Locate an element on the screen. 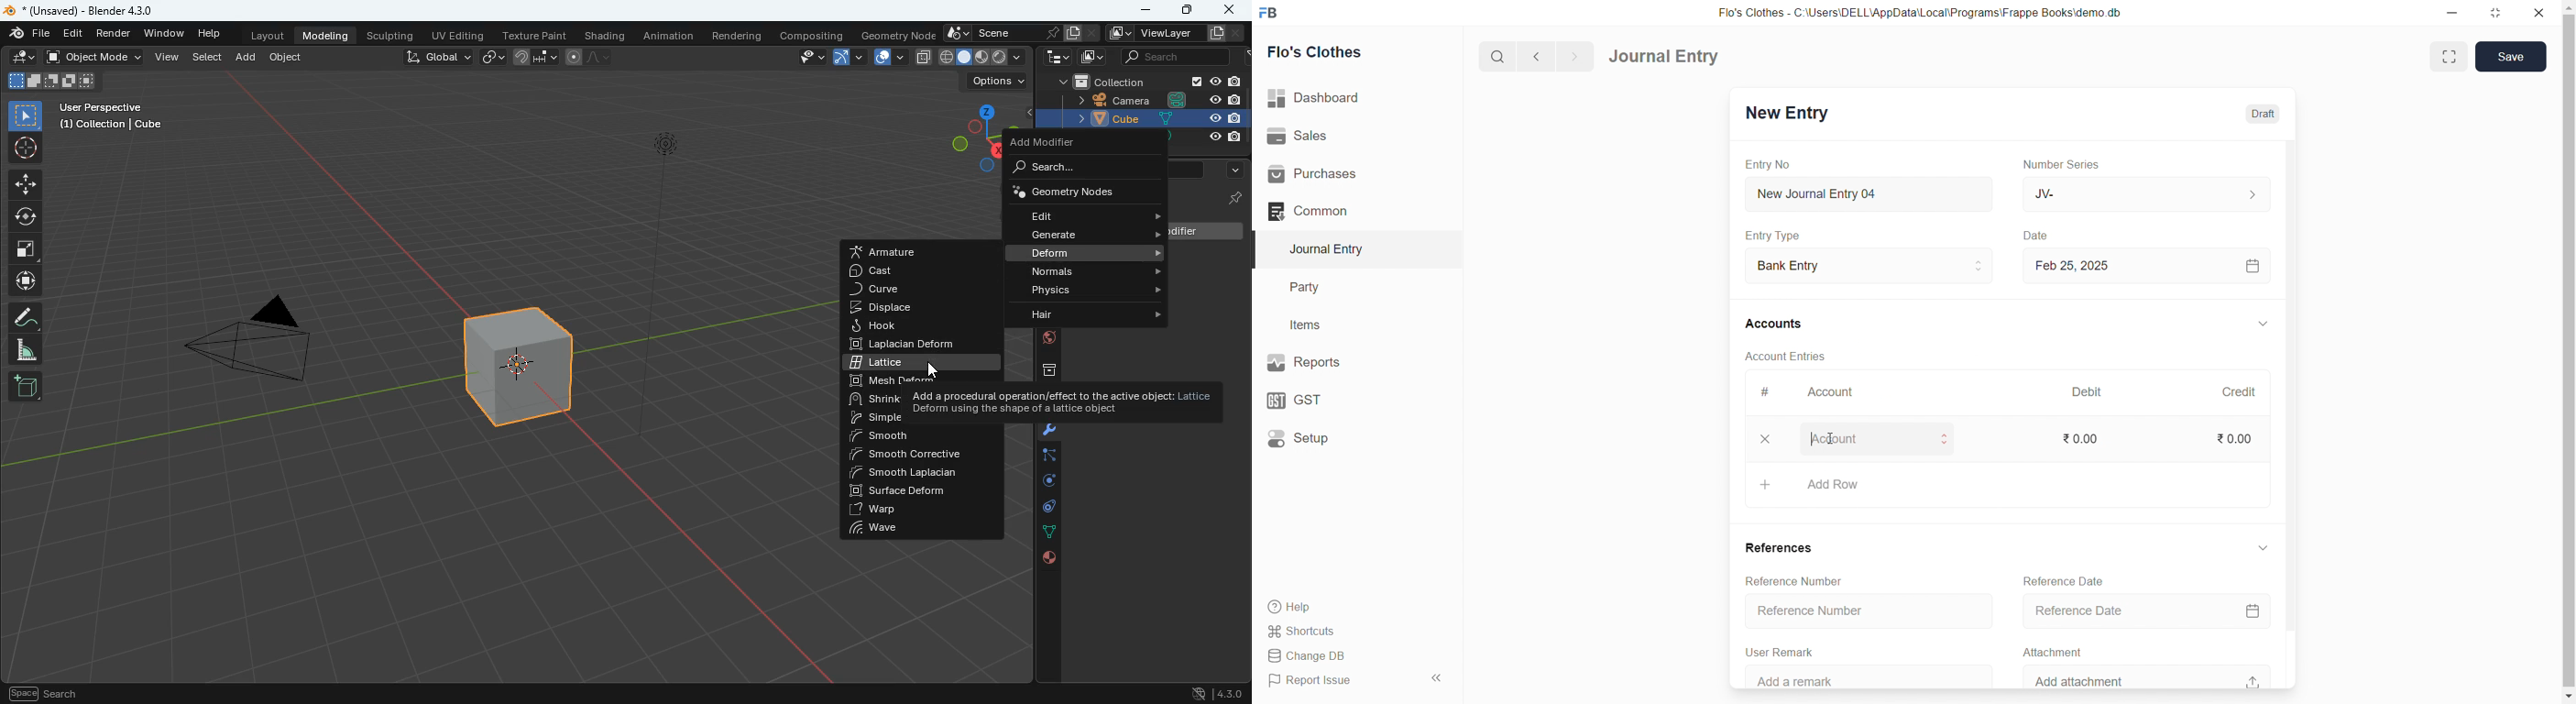 The height and width of the screenshot is (728, 2576). Setup is located at coordinates (1349, 437).